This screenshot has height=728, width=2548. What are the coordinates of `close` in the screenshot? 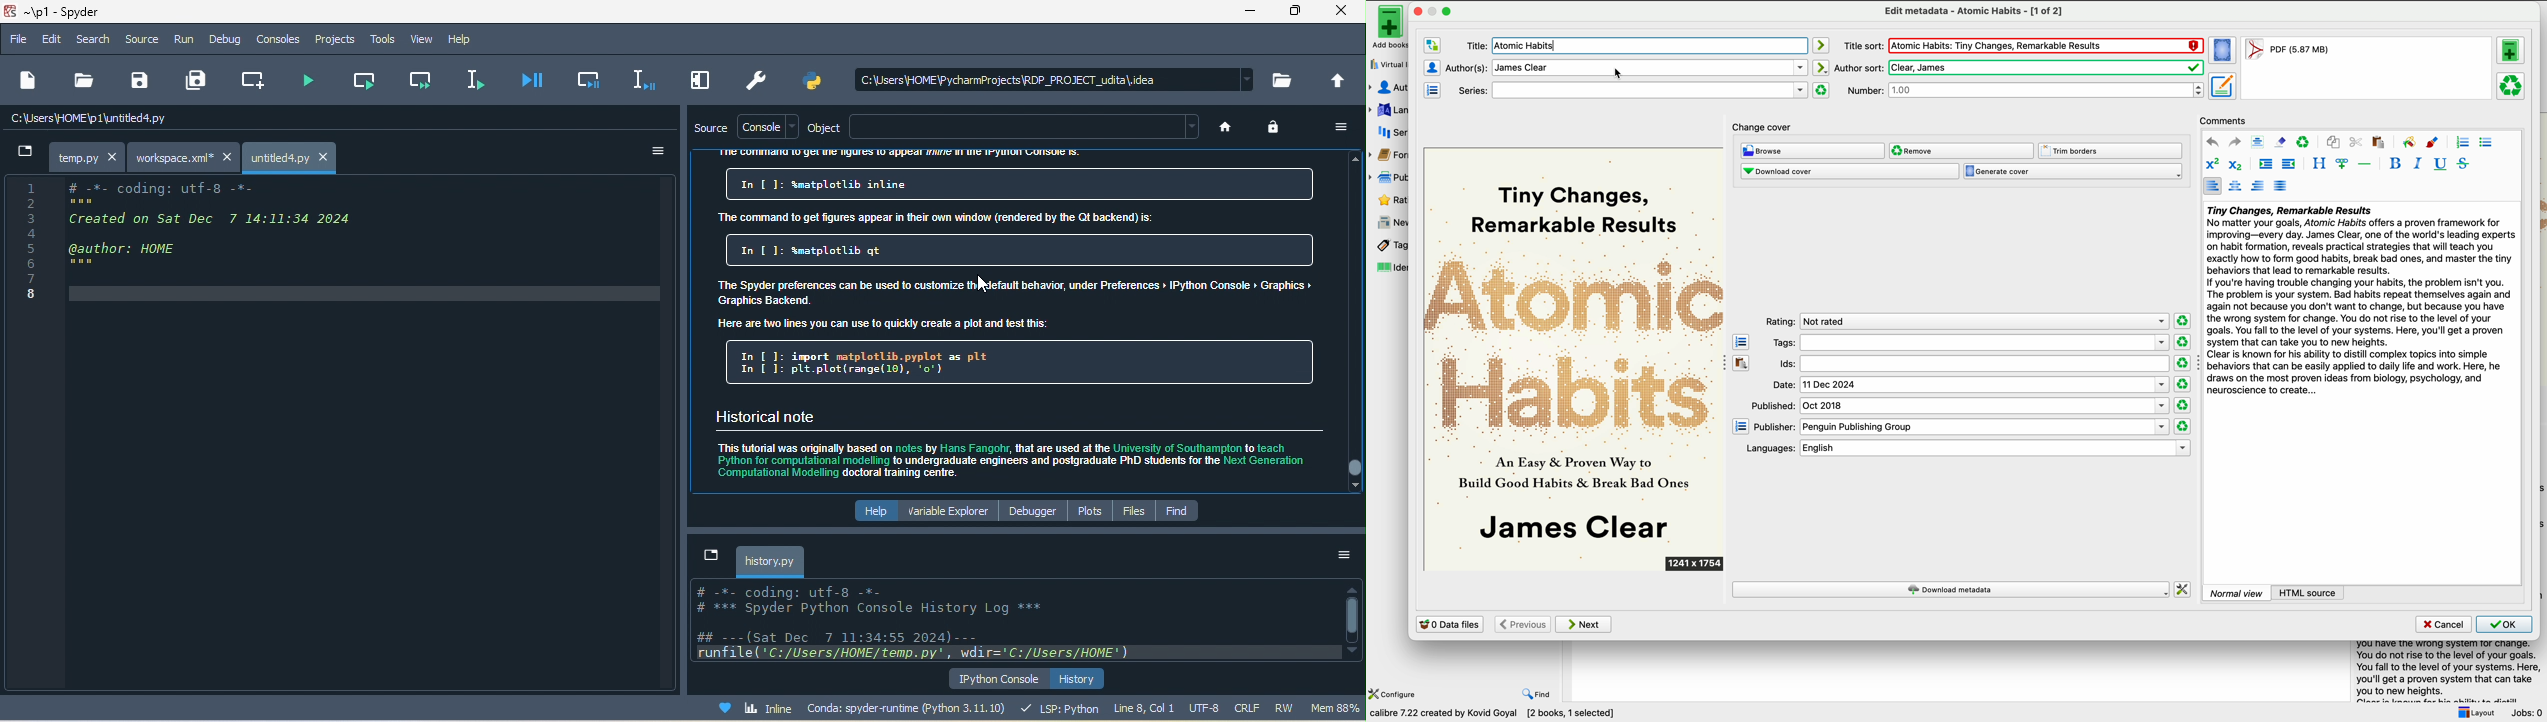 It's located at (1342, 12).